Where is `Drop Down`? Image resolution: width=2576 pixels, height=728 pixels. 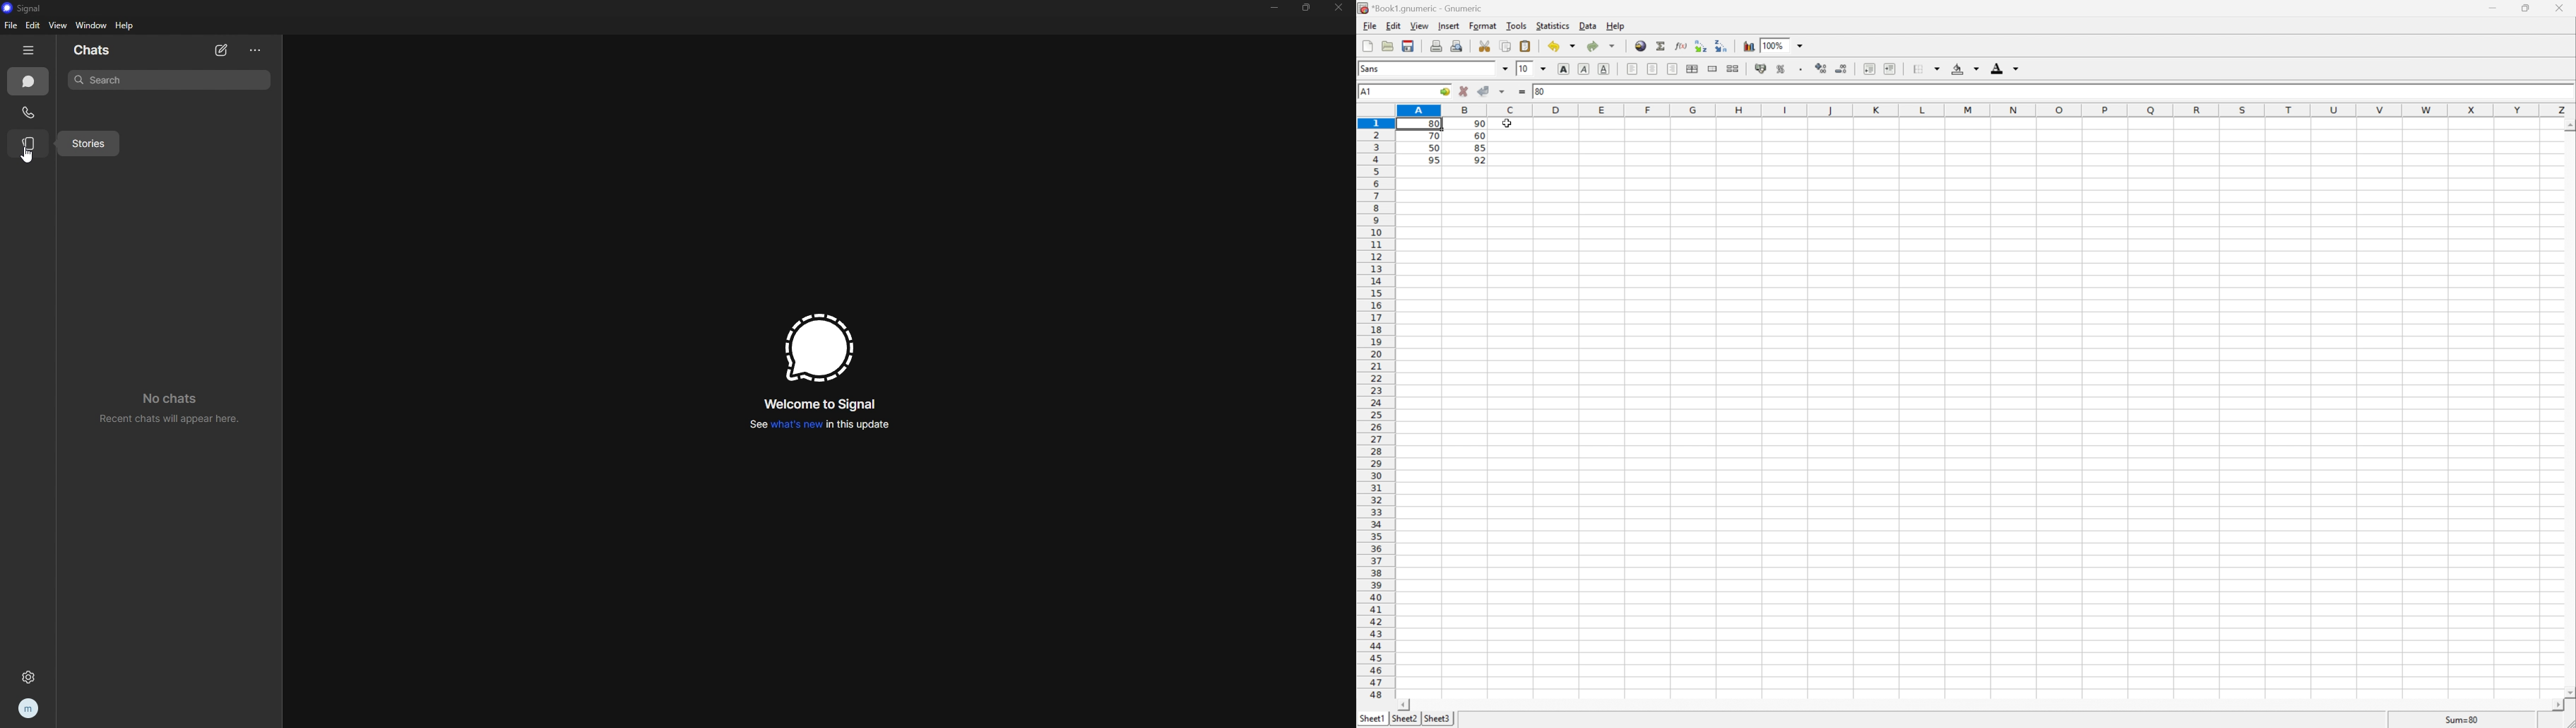
Drop Down is located at coordinates (1612, 44).